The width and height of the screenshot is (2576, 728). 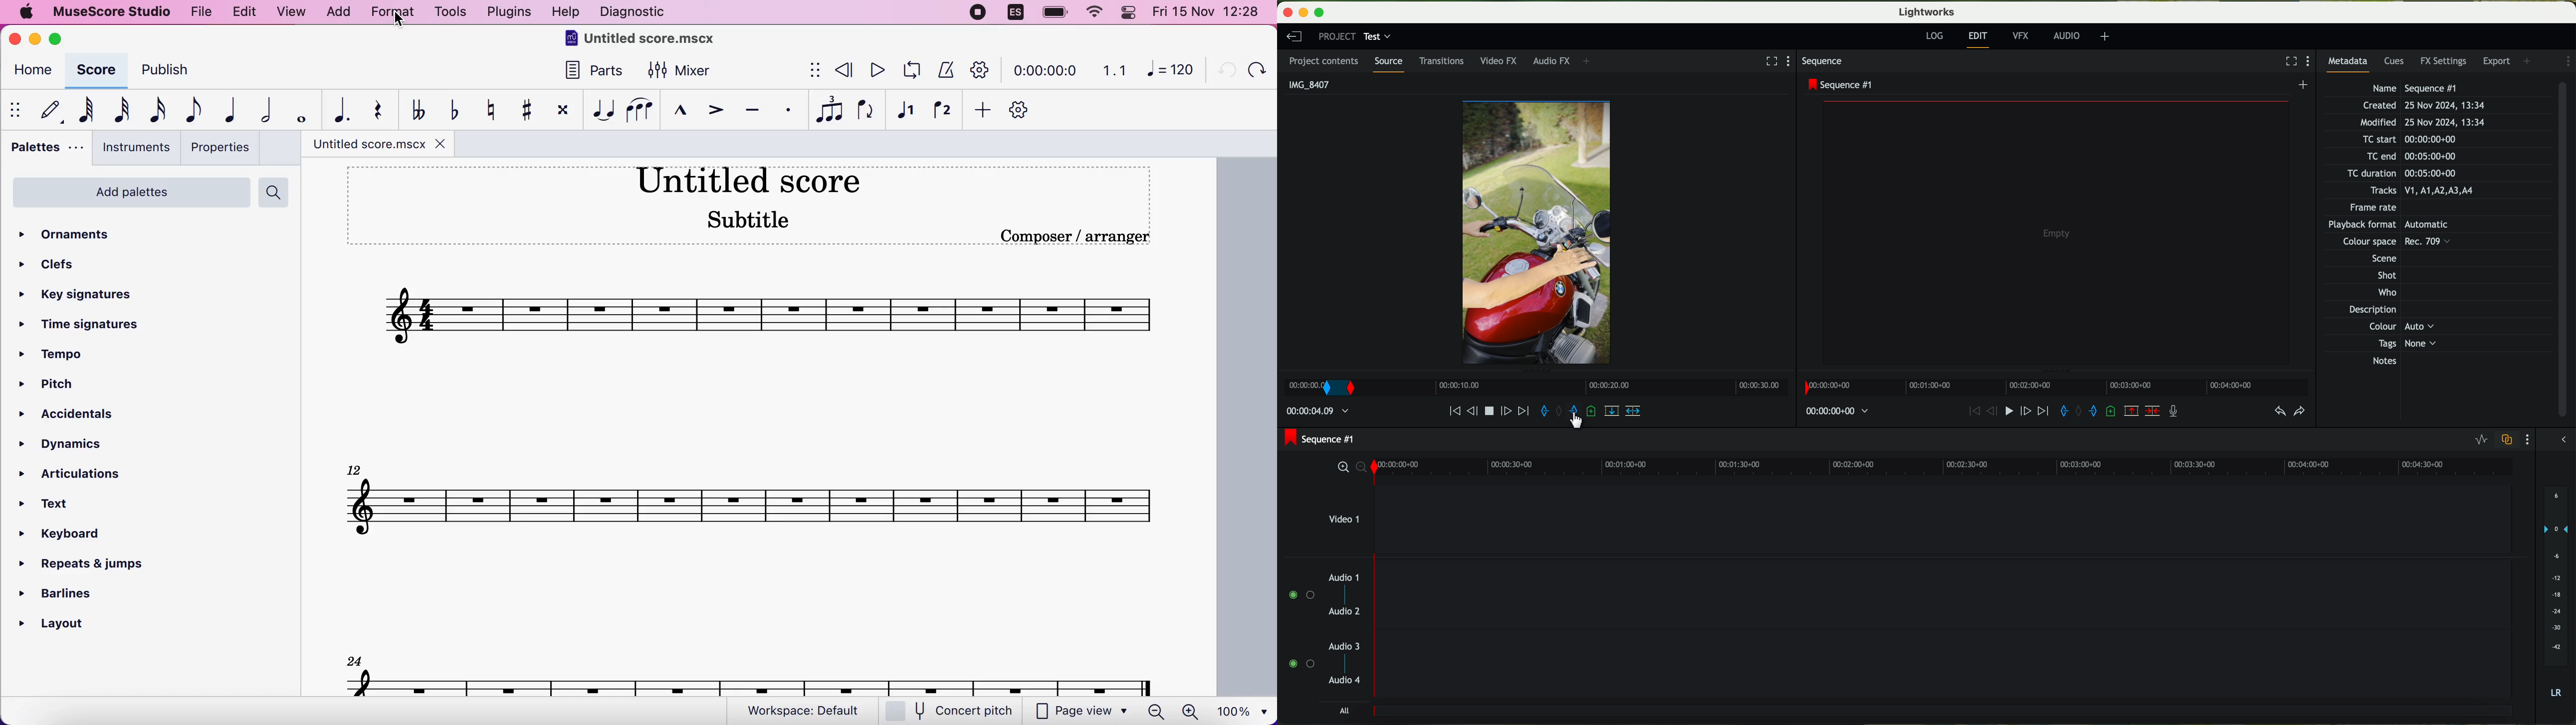 What do you see at coordinates (588, 75) in the screenshot?
I see `parts` at bounding box center [588, 75].